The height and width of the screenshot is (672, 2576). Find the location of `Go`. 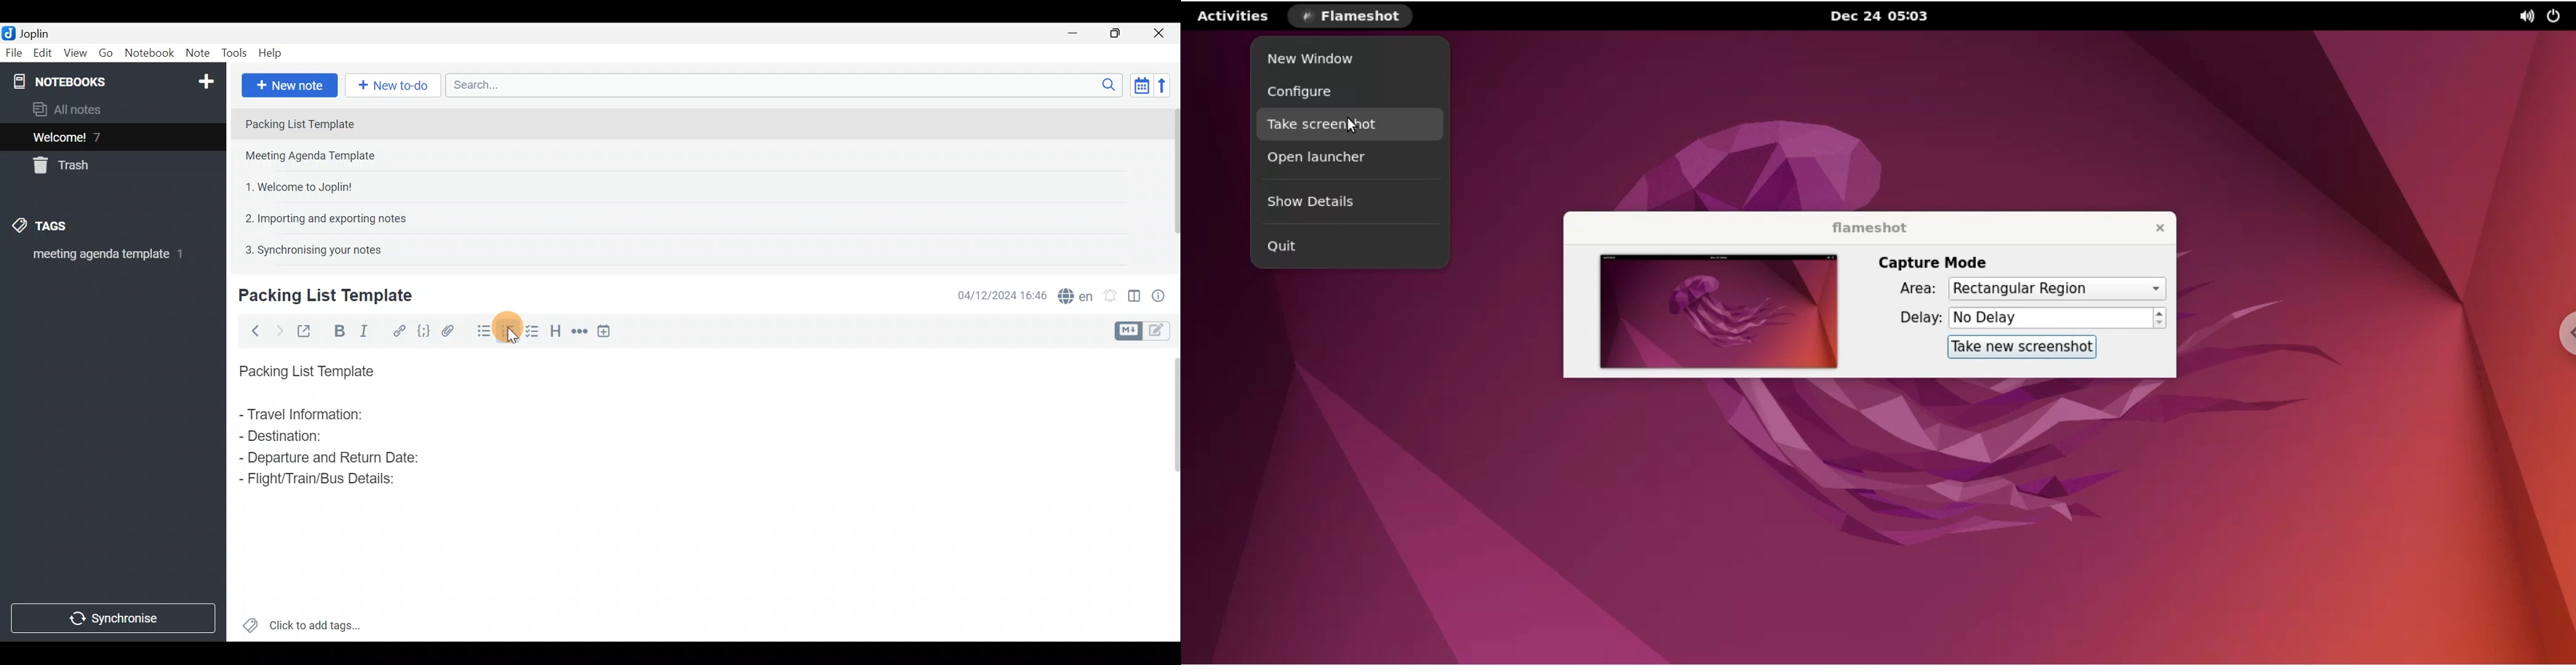

Go is located at coordinates (106, 53).